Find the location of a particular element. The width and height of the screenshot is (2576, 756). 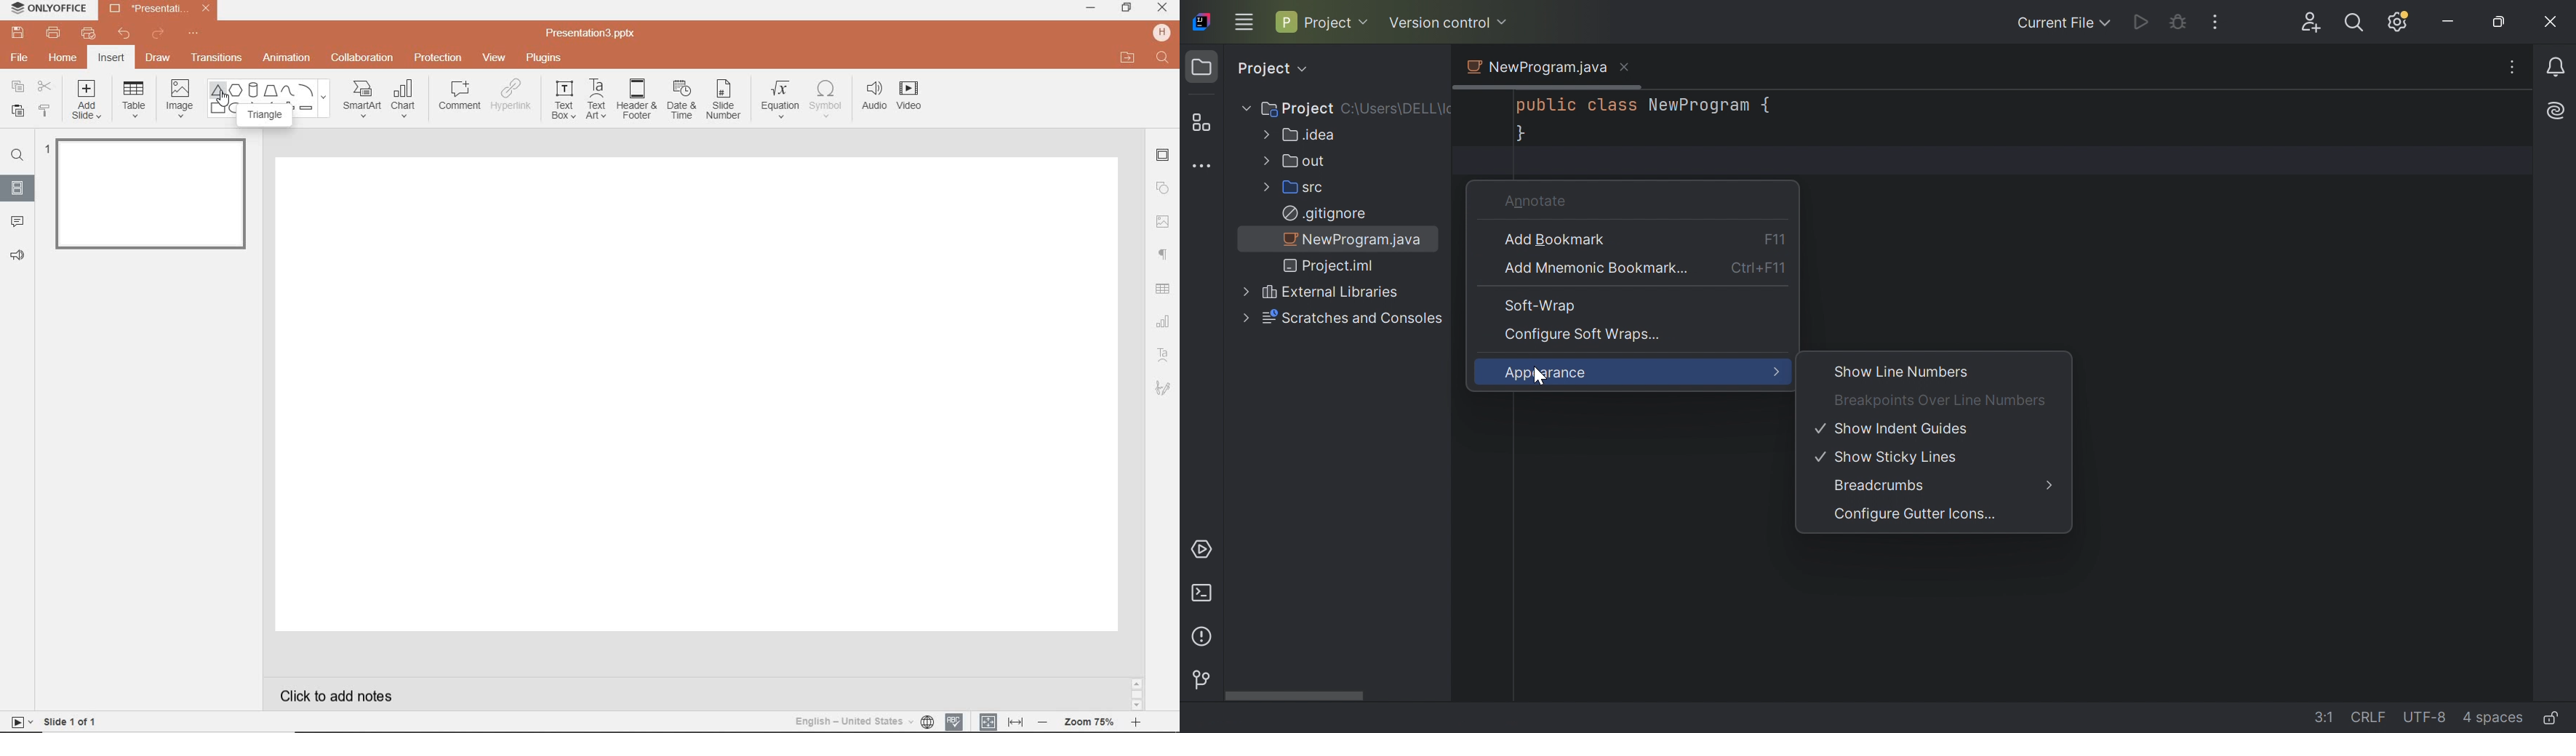

Drop Down is located at coordinates (1243, 319).